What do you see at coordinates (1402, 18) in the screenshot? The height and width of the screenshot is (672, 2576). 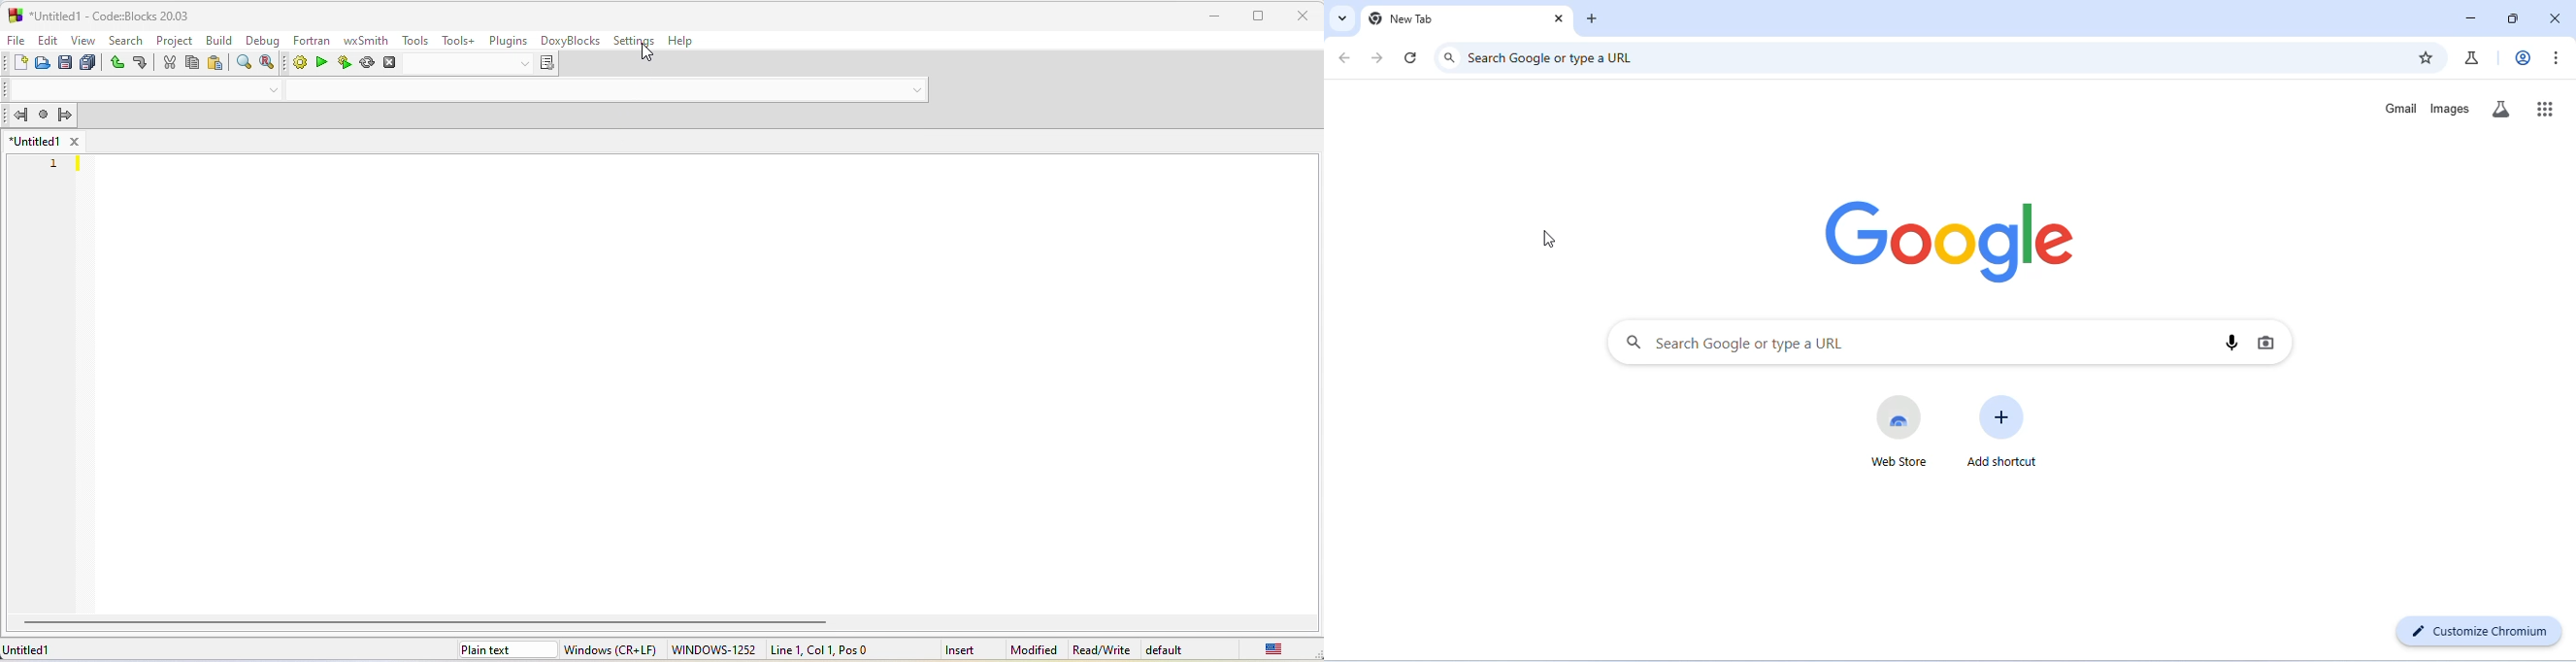 I see `new tab` at bounding box center [1402, 18].